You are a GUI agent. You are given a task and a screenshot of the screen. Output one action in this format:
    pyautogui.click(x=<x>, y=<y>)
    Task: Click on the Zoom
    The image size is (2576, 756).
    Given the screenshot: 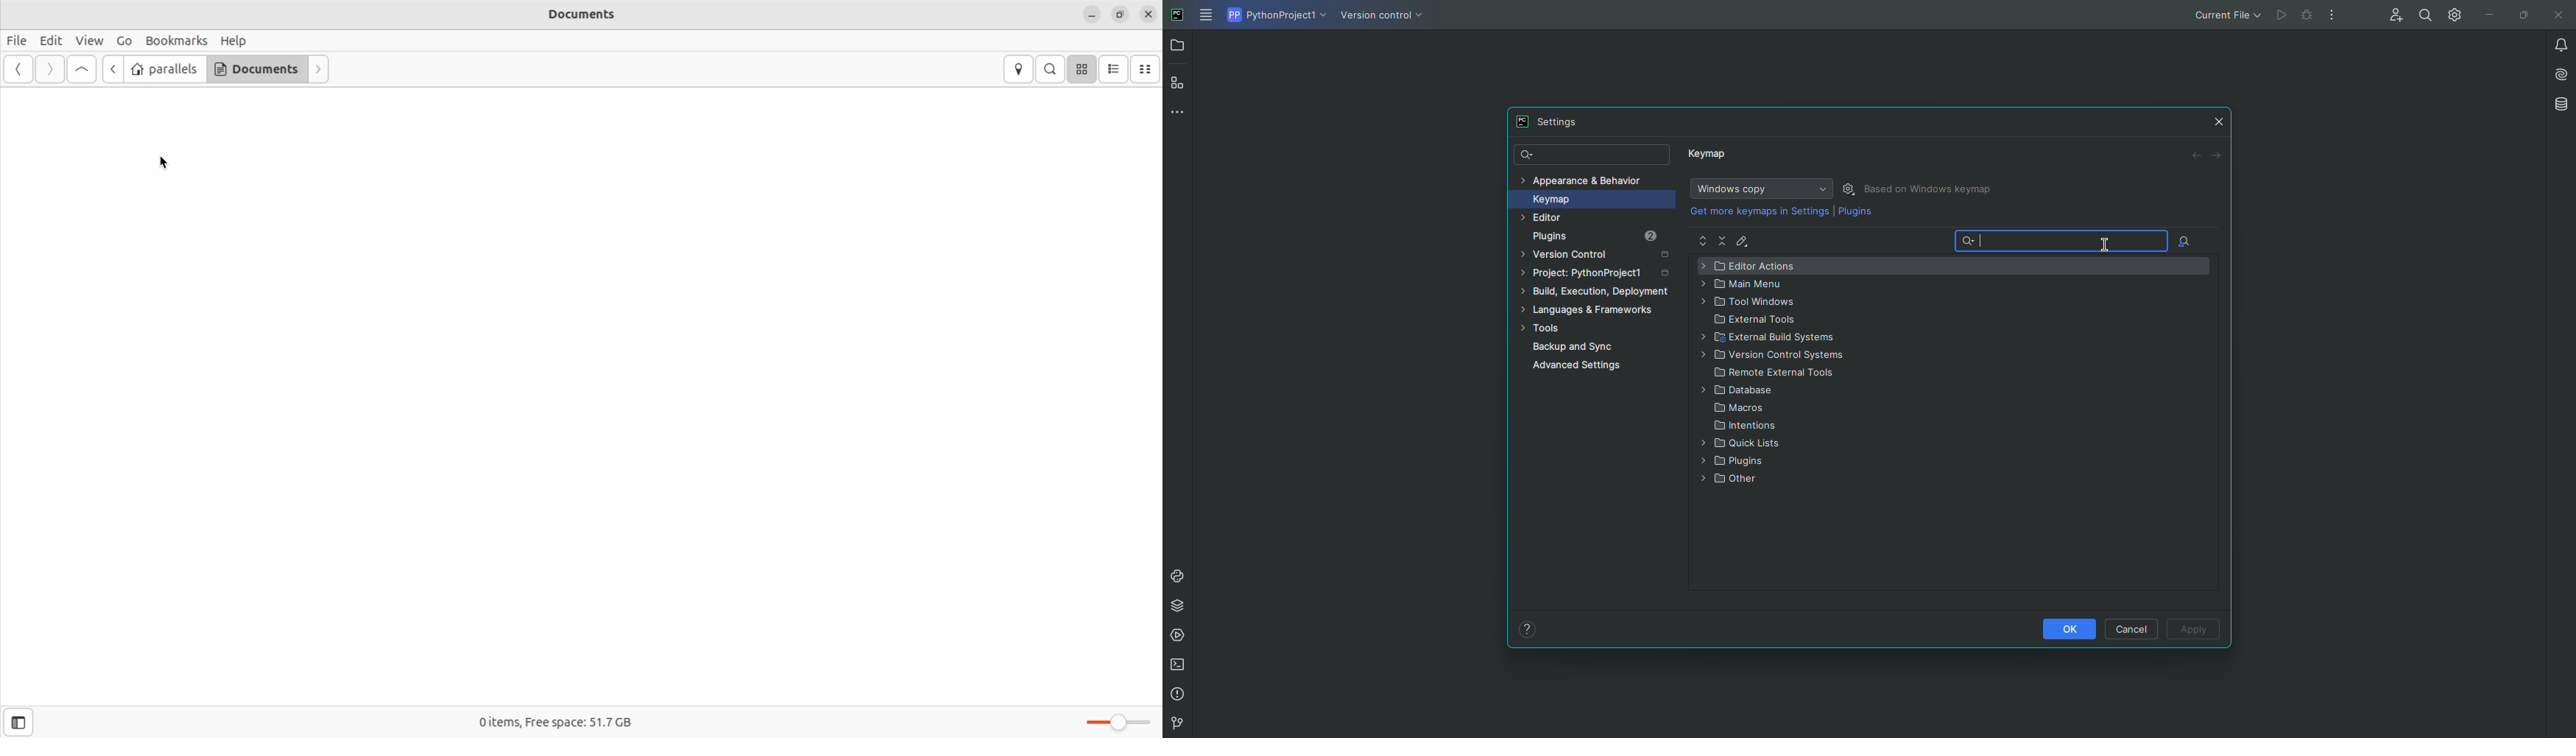 What is the action you would take?
    pyautogui.click(x=1122, y=721)
    